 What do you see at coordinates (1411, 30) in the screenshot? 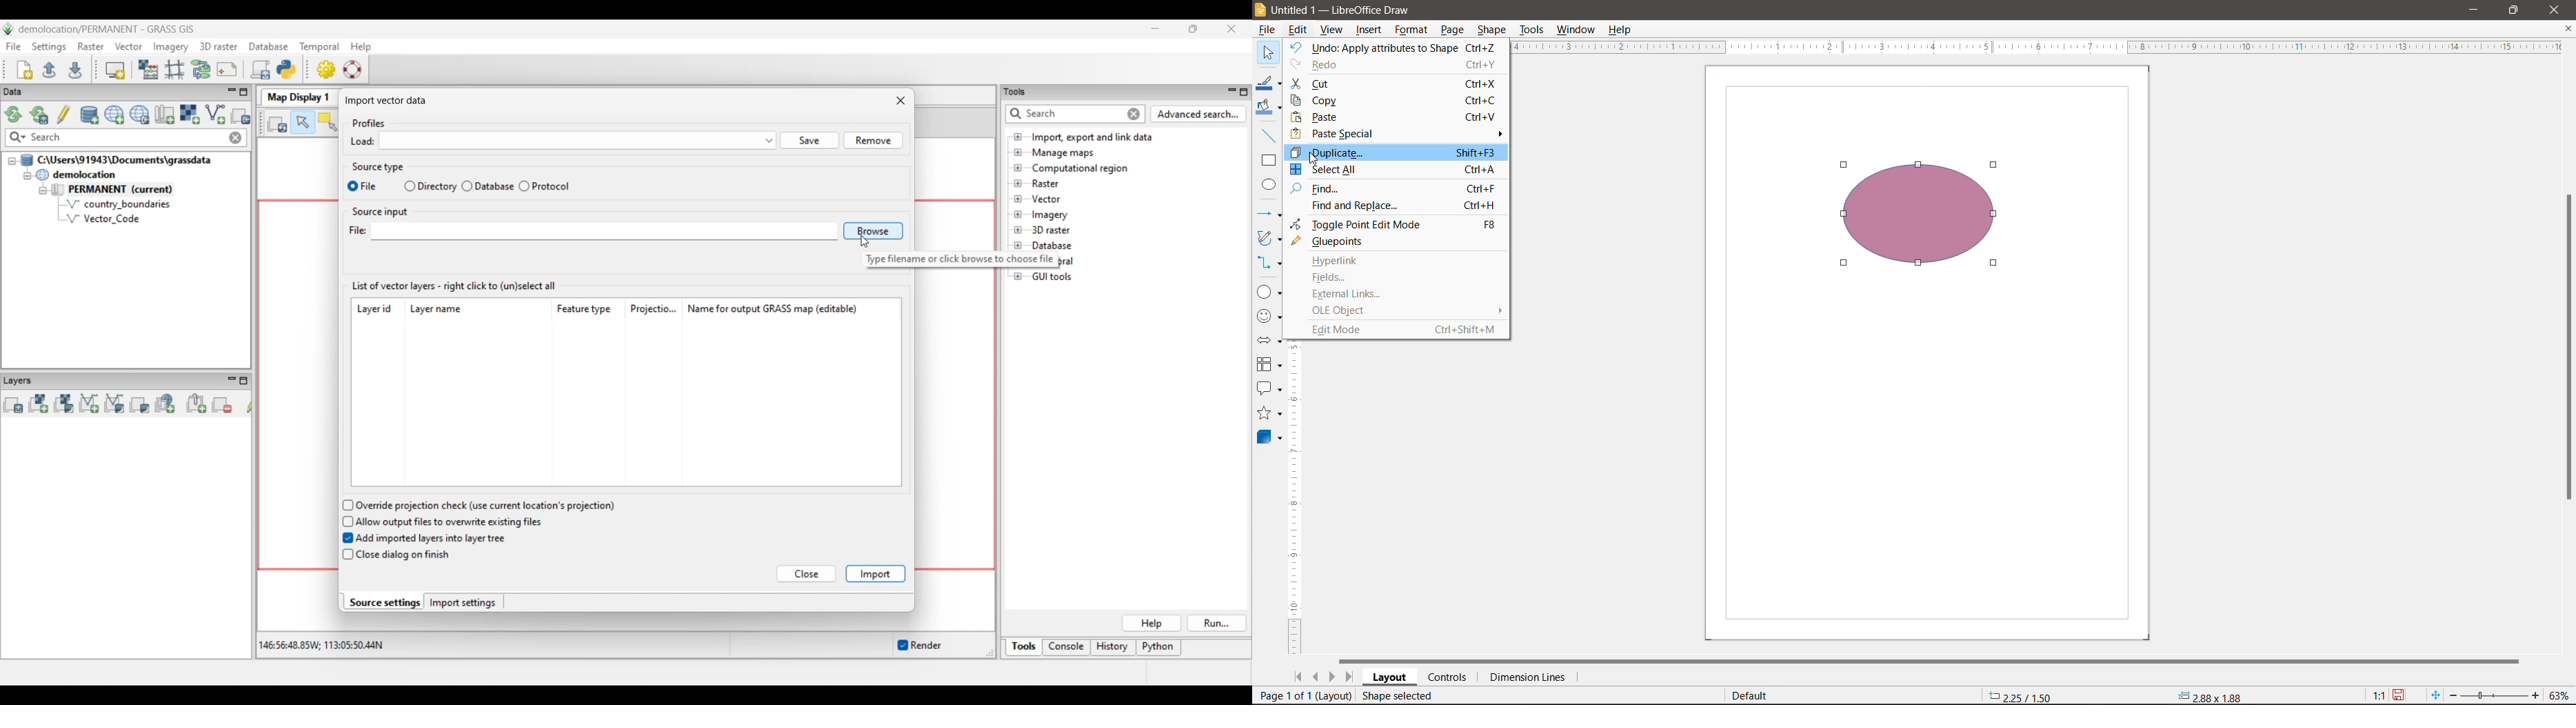
I see `Format` at bounding box center [1411, 30].